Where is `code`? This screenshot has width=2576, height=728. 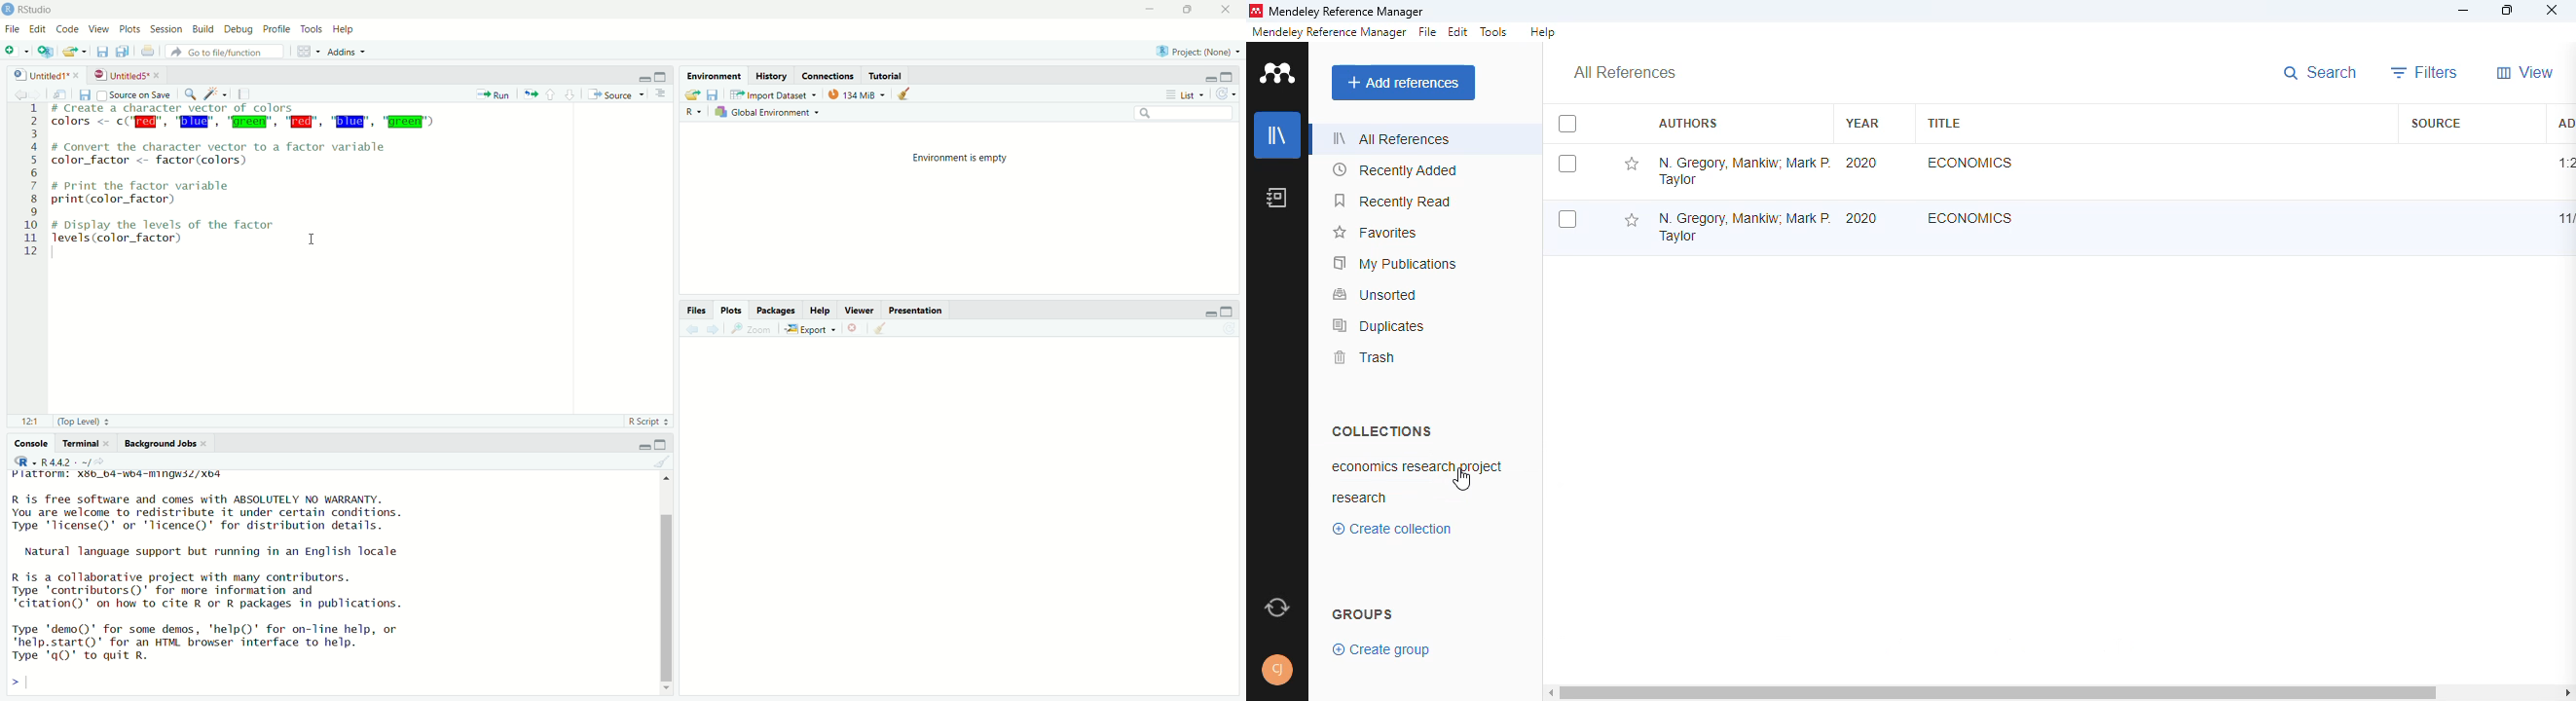 code is located at coordinates (67, 30).